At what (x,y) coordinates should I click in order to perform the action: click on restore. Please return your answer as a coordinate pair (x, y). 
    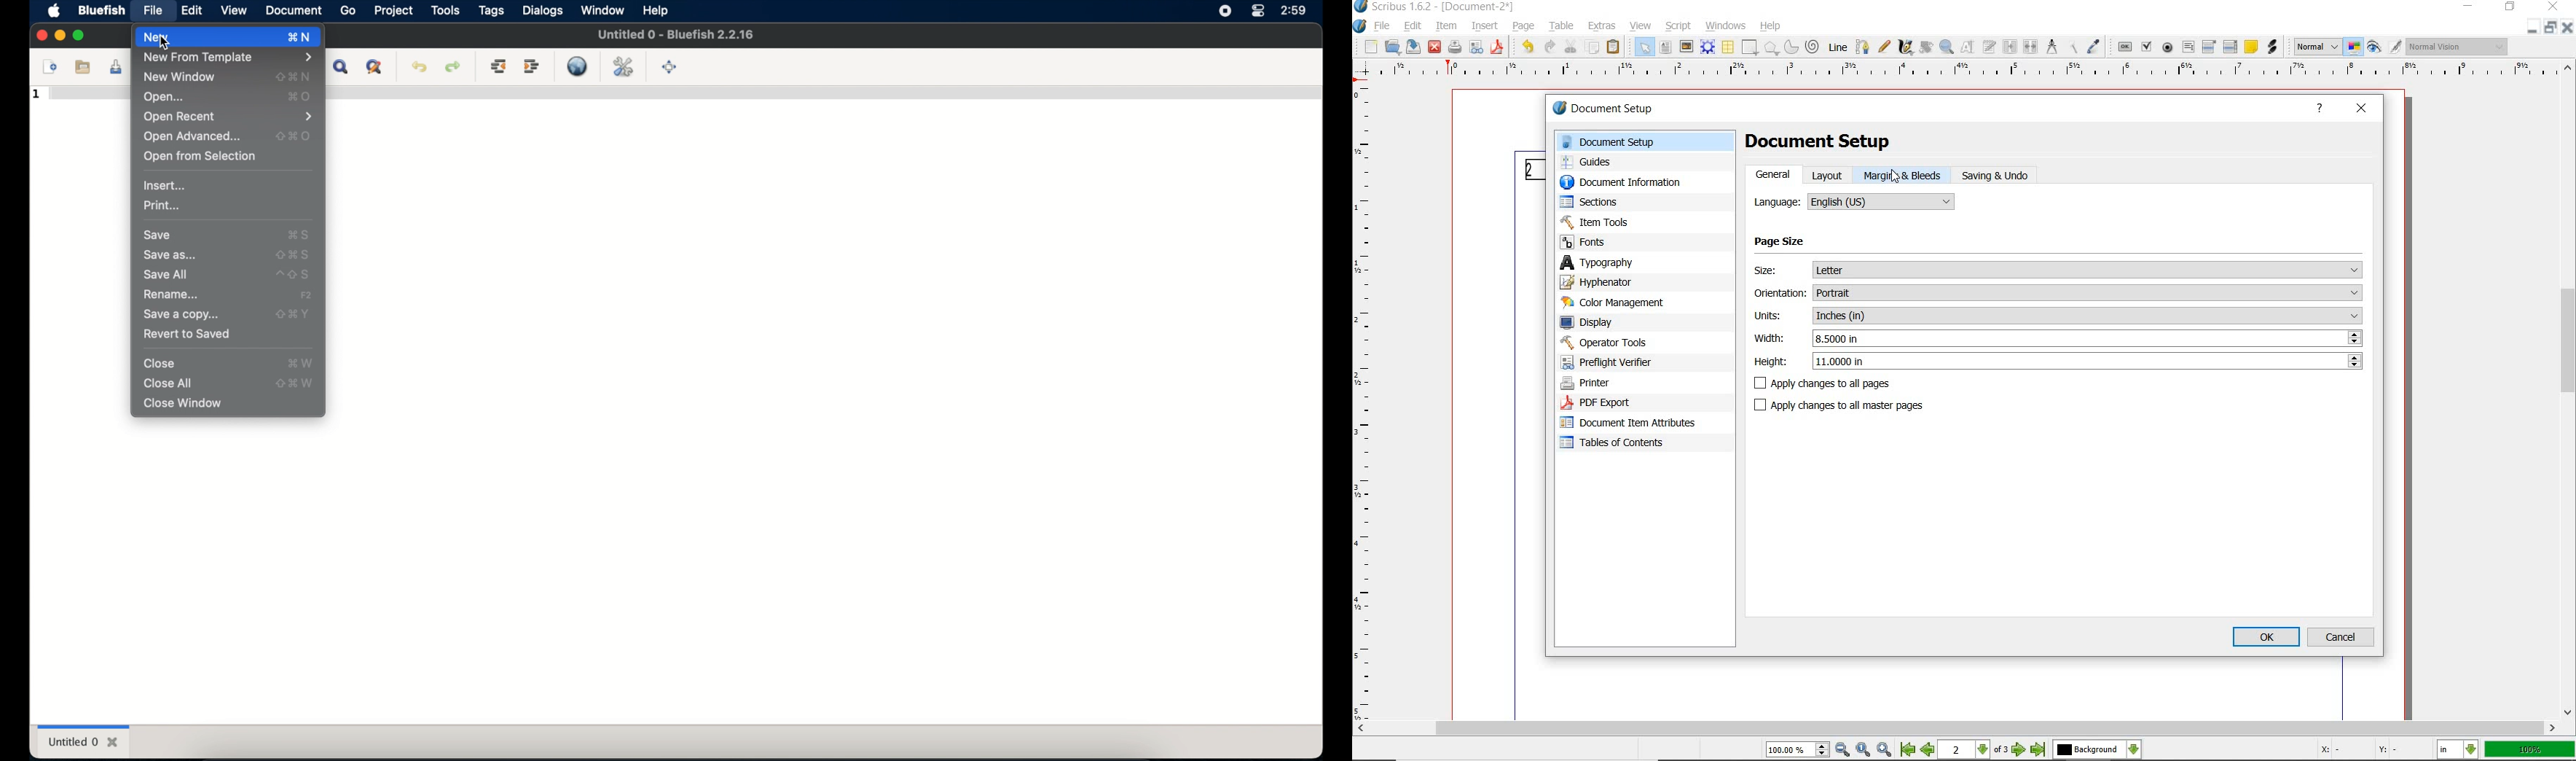
    Looking at the image, I should click on (2510, 8).